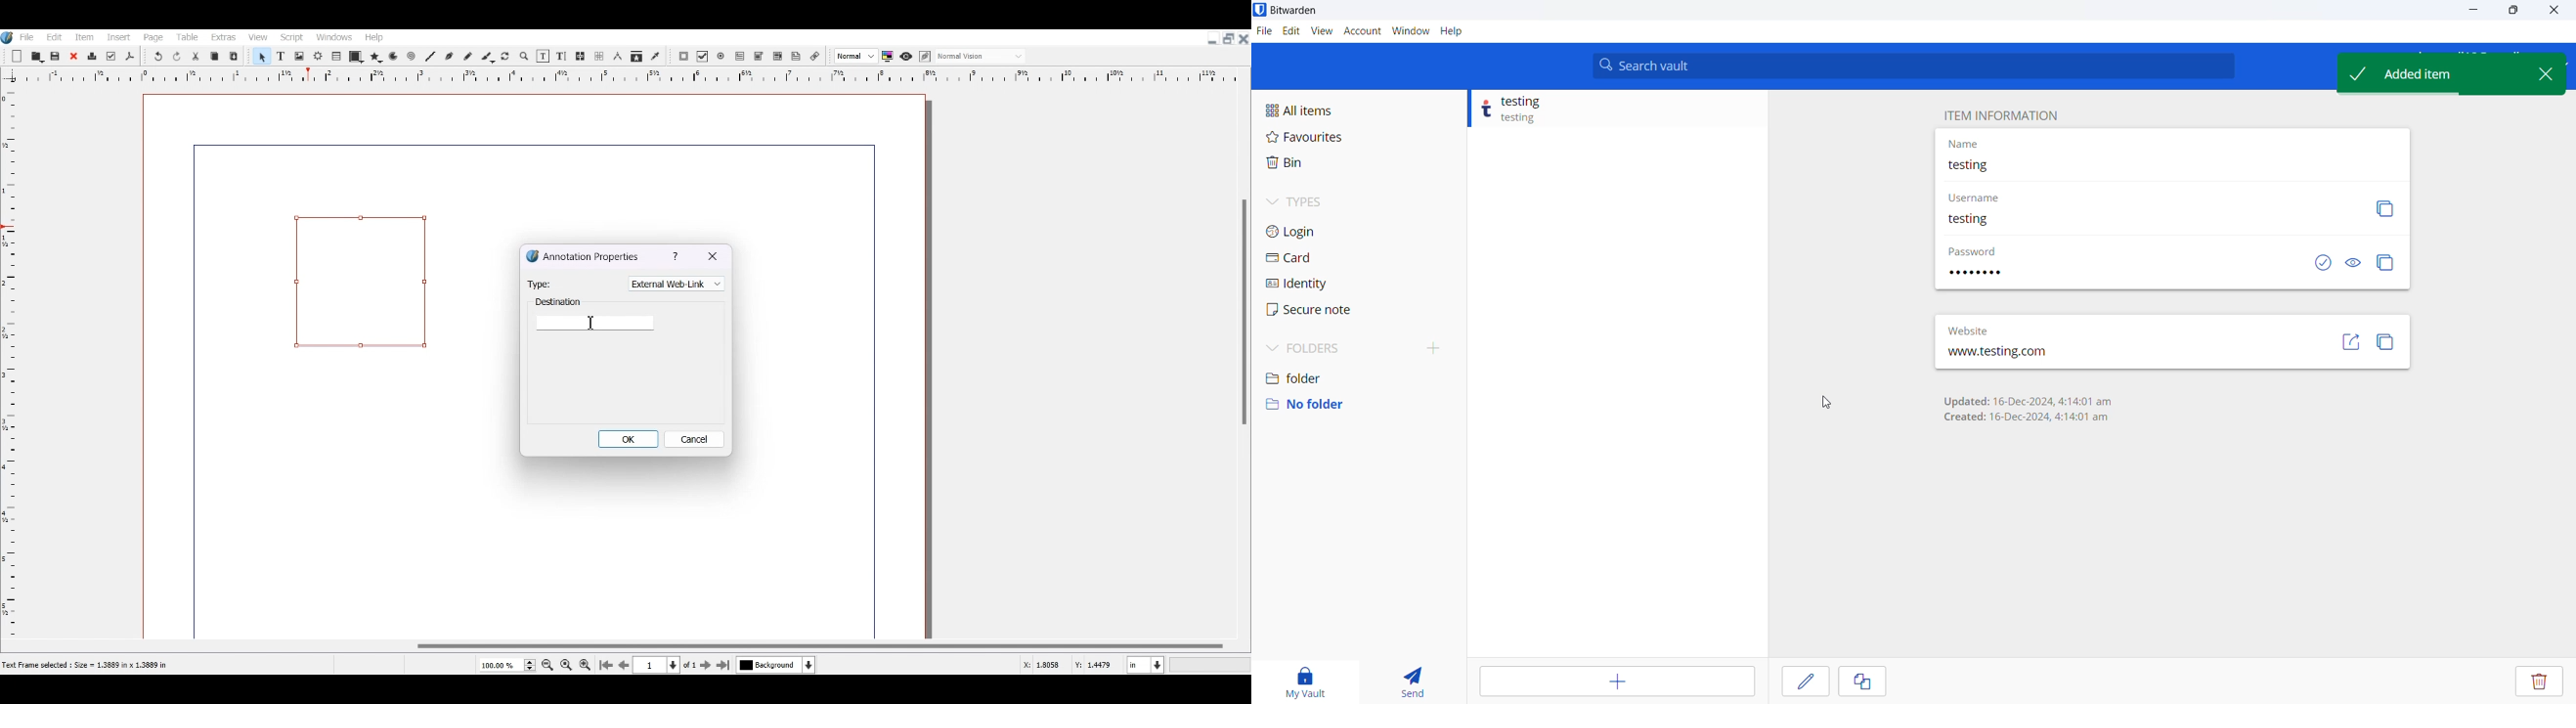 Image resolution: width=2576 pixels, height=728 pixels. I want to click on Zoom in or out, so click(523, 56).